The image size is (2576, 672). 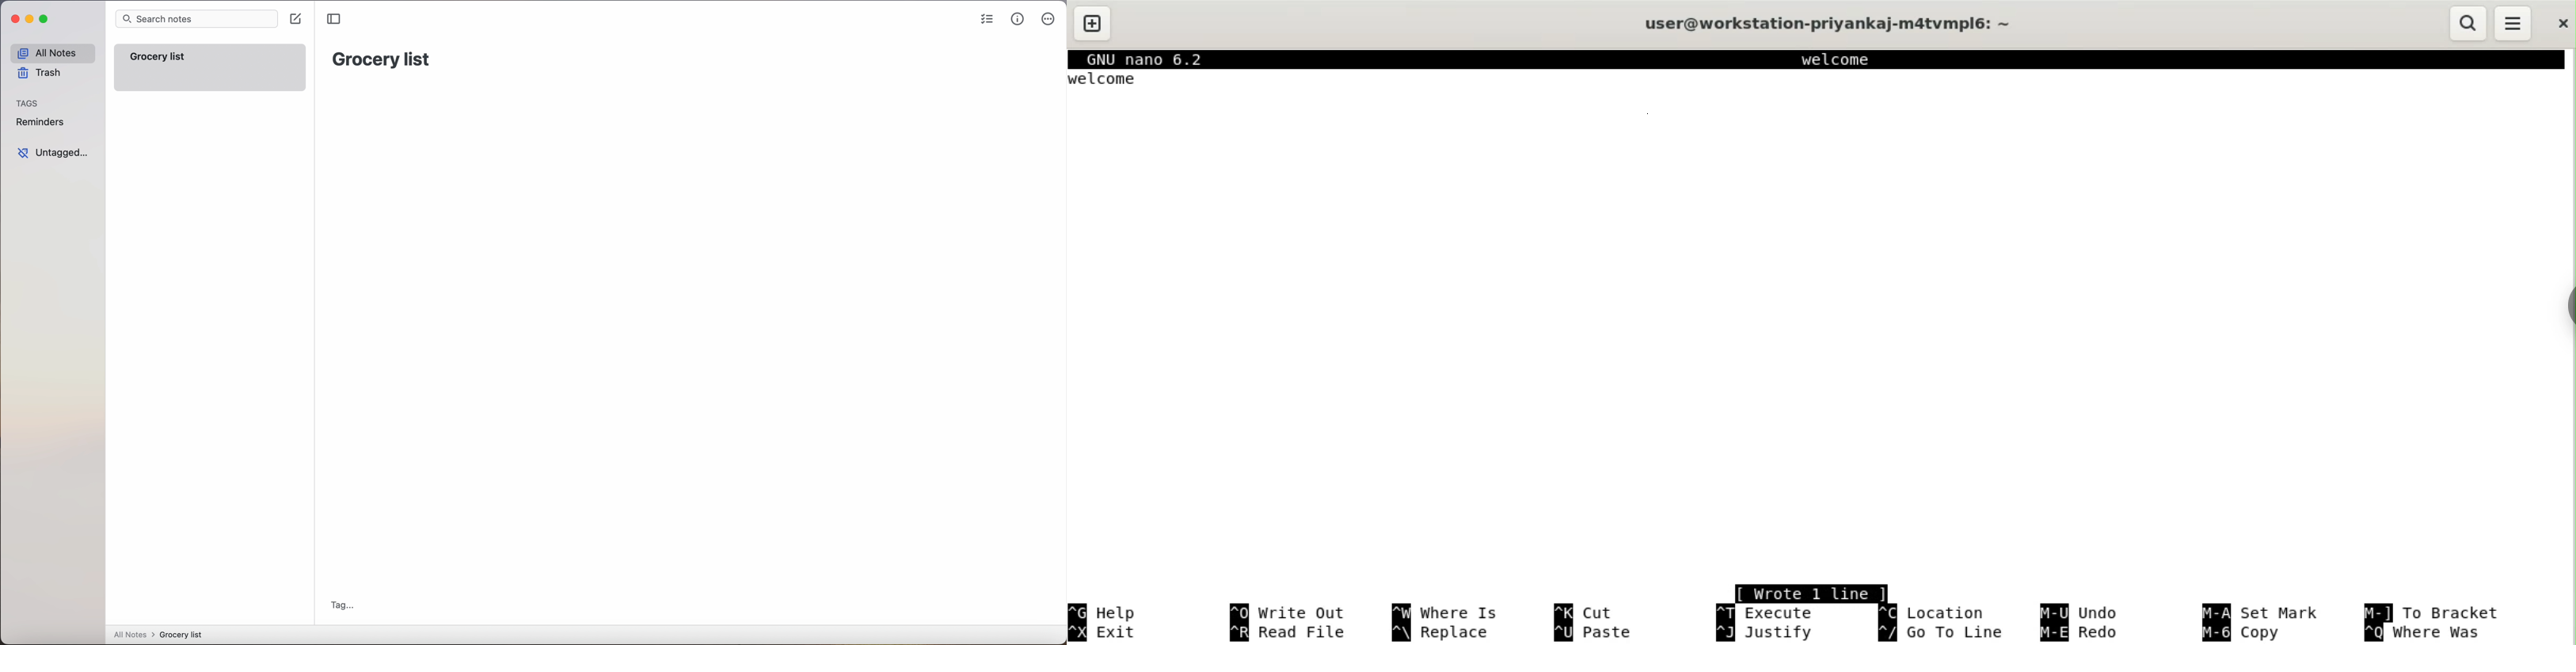 What do you see at coordinates (196, 19) in the screenshot?
I see `search bar` at bounding box center [196, 19].